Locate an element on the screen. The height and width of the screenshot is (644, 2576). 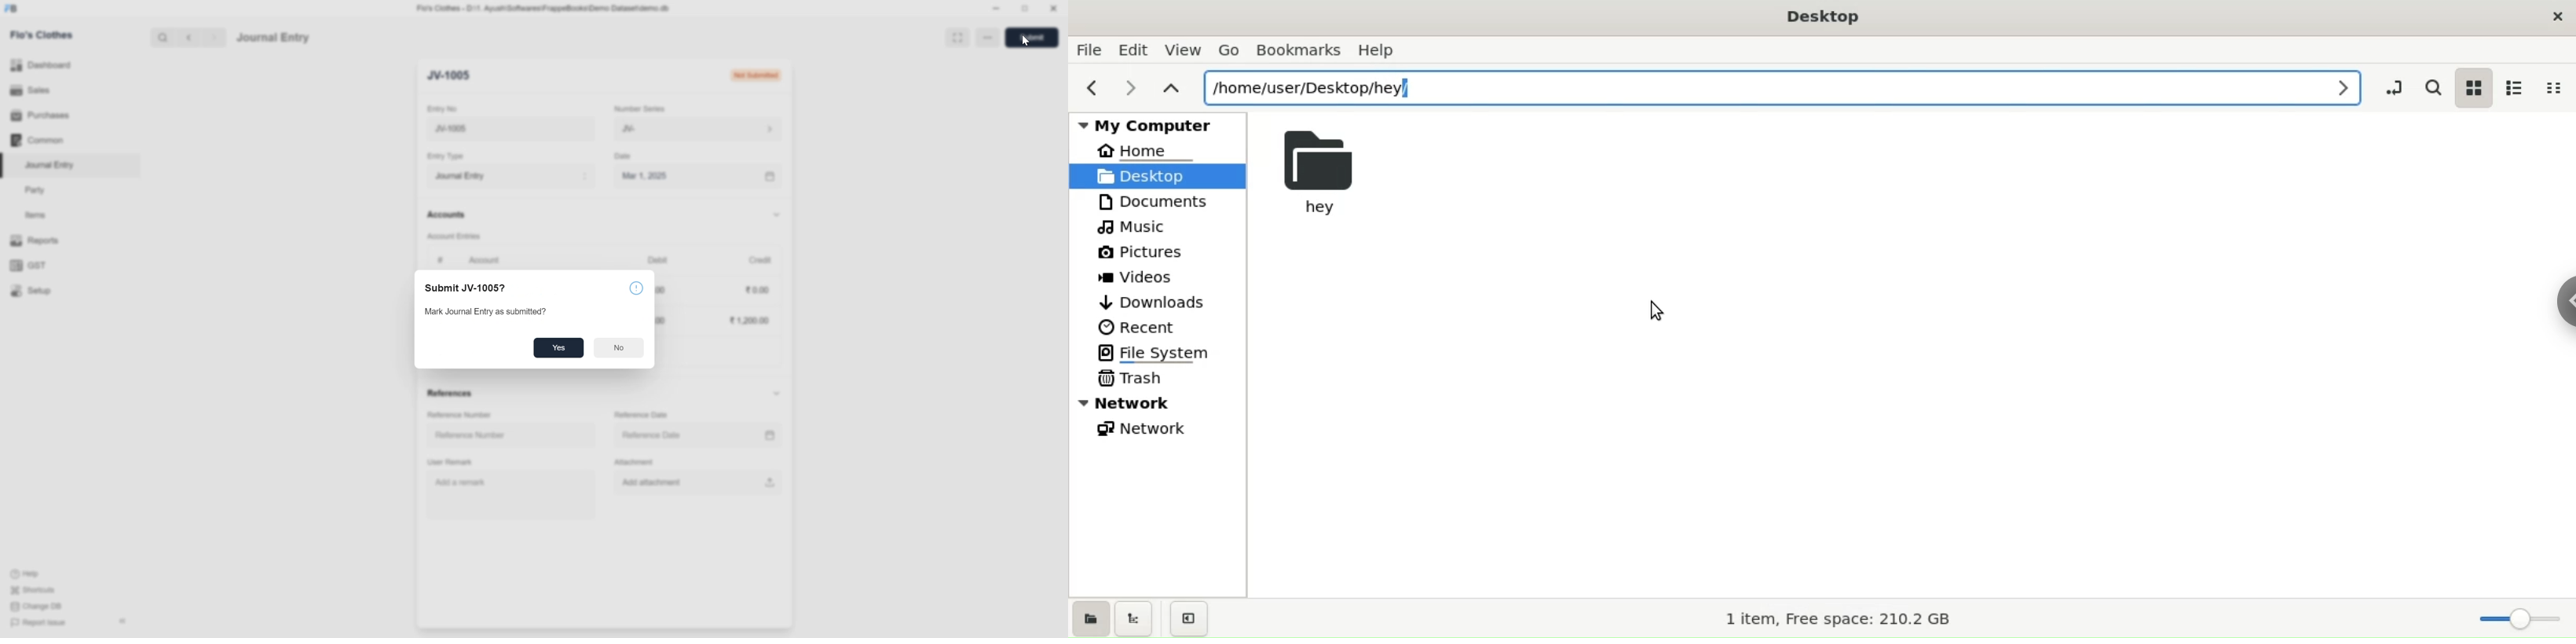
Debit is located at coordinates (658, 259).